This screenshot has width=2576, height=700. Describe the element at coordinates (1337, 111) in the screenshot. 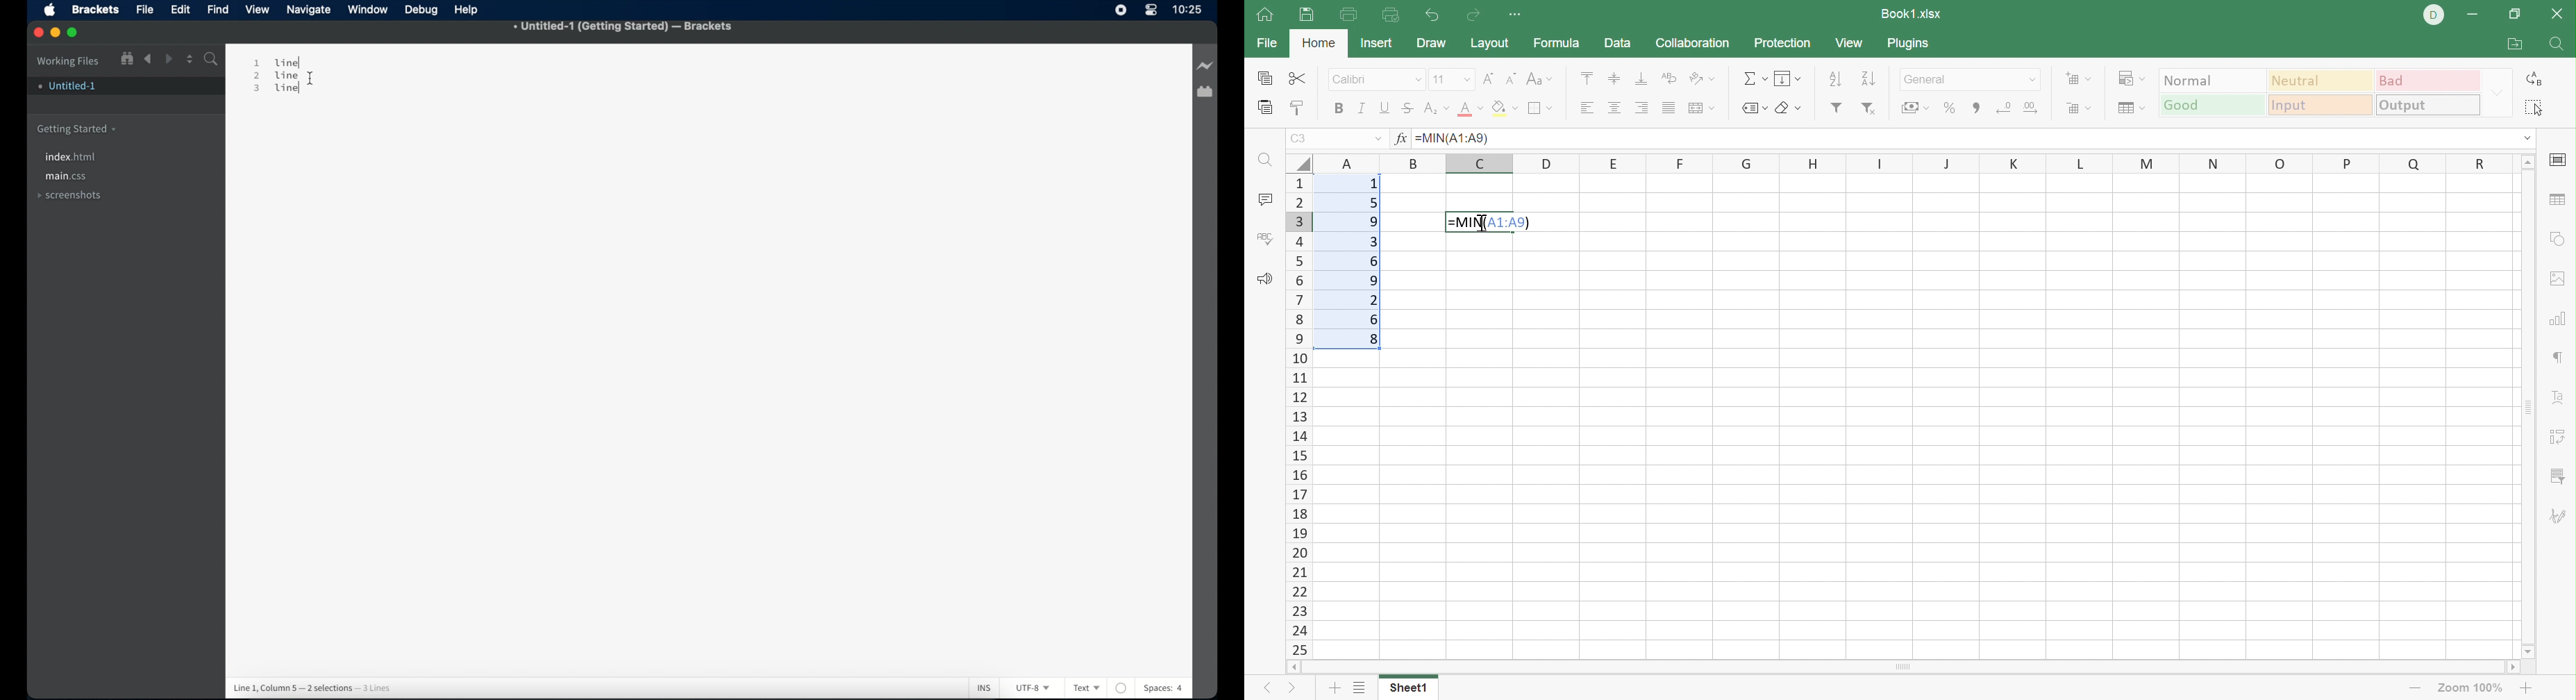

I see `Bold` at that location.